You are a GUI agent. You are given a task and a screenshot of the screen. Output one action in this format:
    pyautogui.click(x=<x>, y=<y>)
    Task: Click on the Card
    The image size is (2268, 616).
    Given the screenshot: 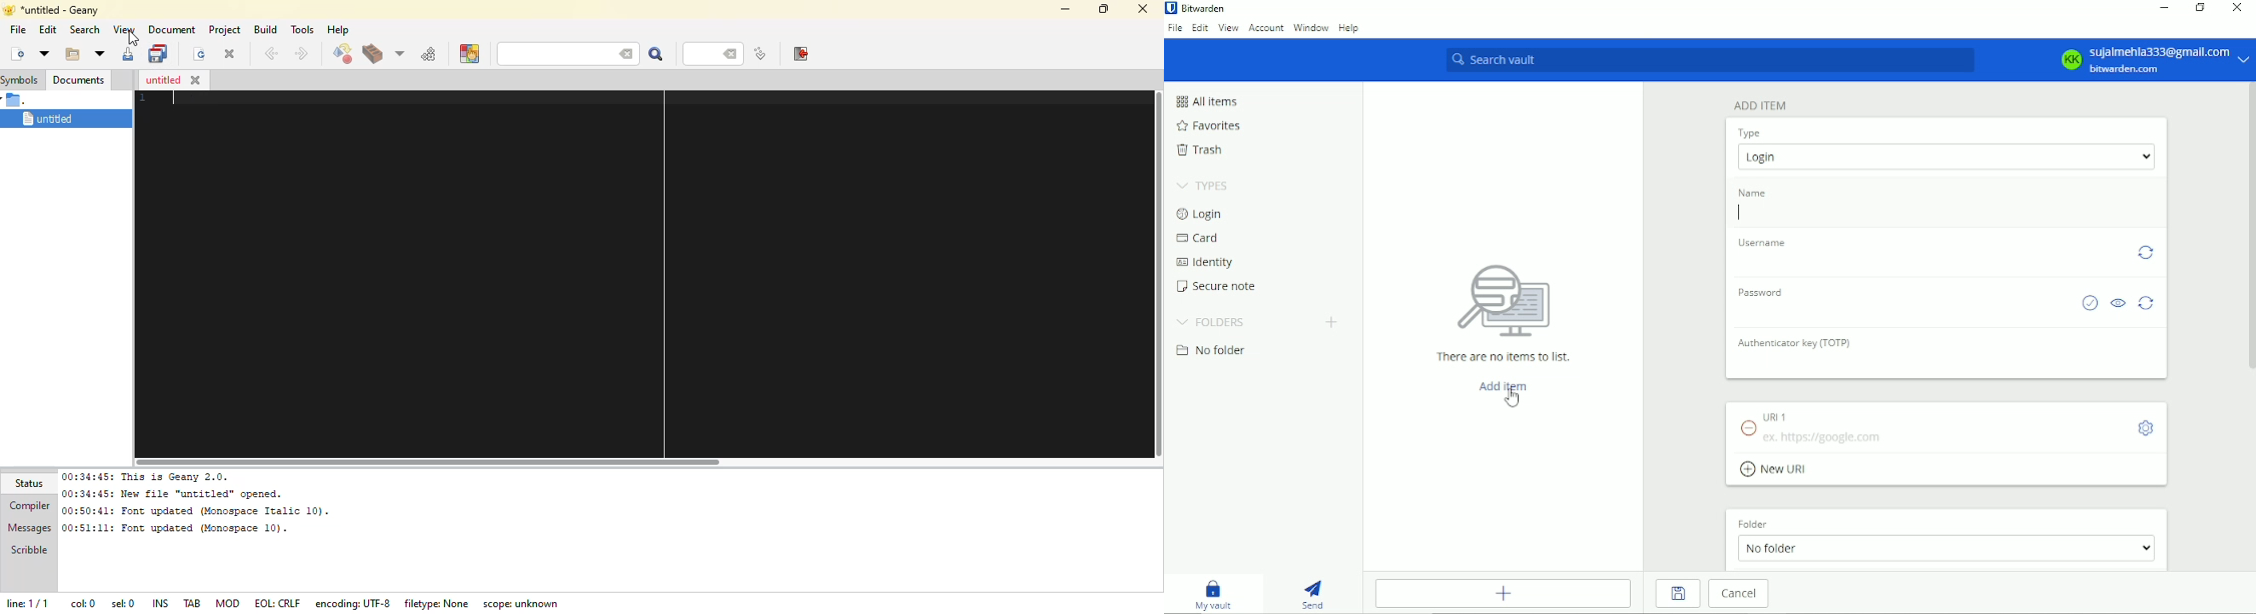 What is the action you would take?
    pyautogui.click(x=1199, y=238)
    